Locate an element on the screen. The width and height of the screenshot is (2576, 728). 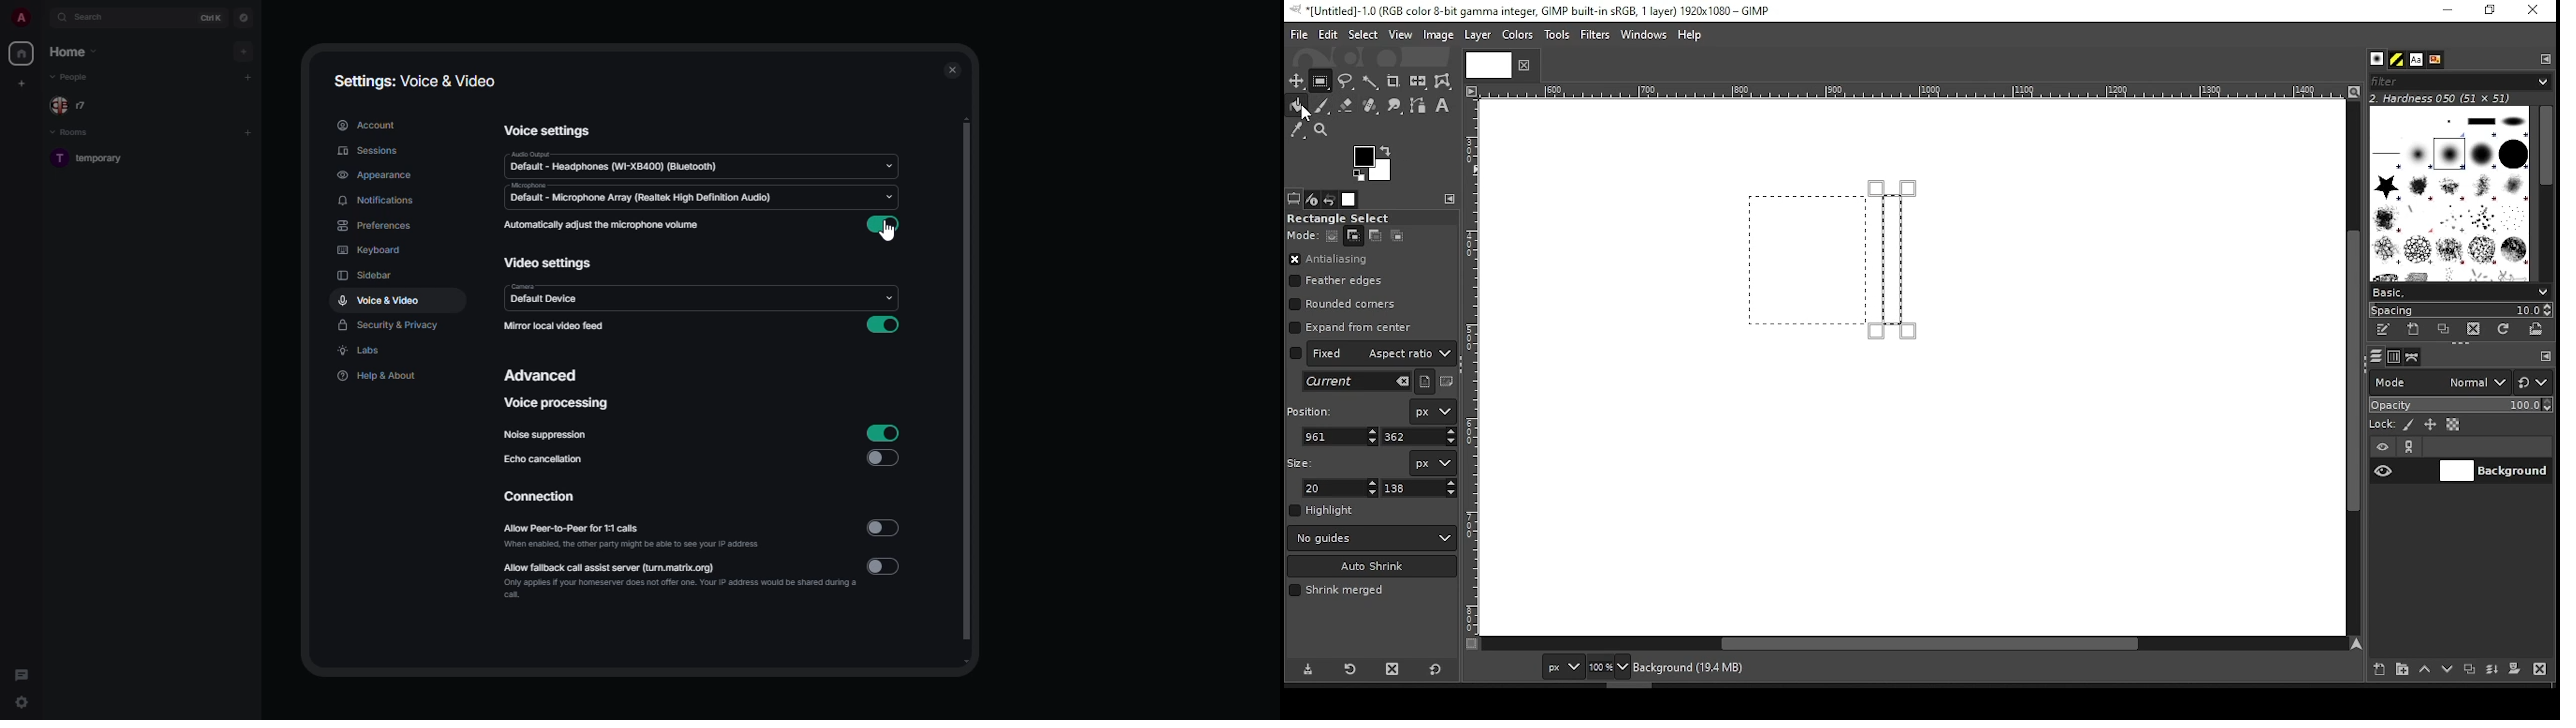
 is located at coordinates (1485, 64).